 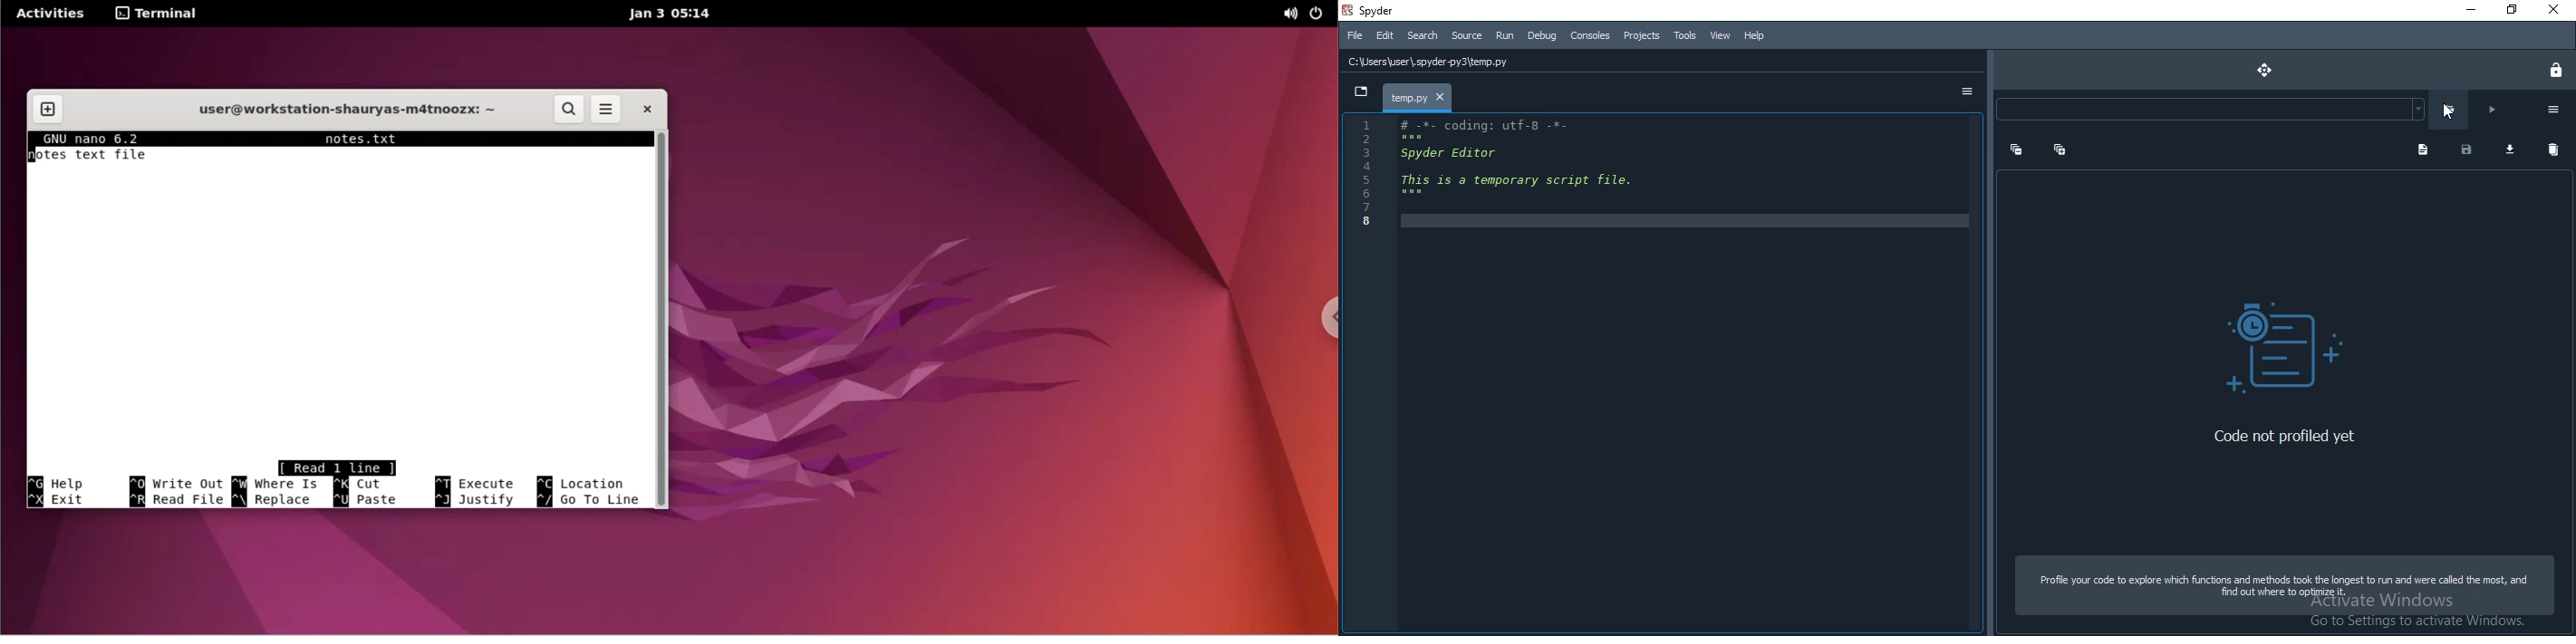 I want to click on Projects, so click(x=1640, y=36).